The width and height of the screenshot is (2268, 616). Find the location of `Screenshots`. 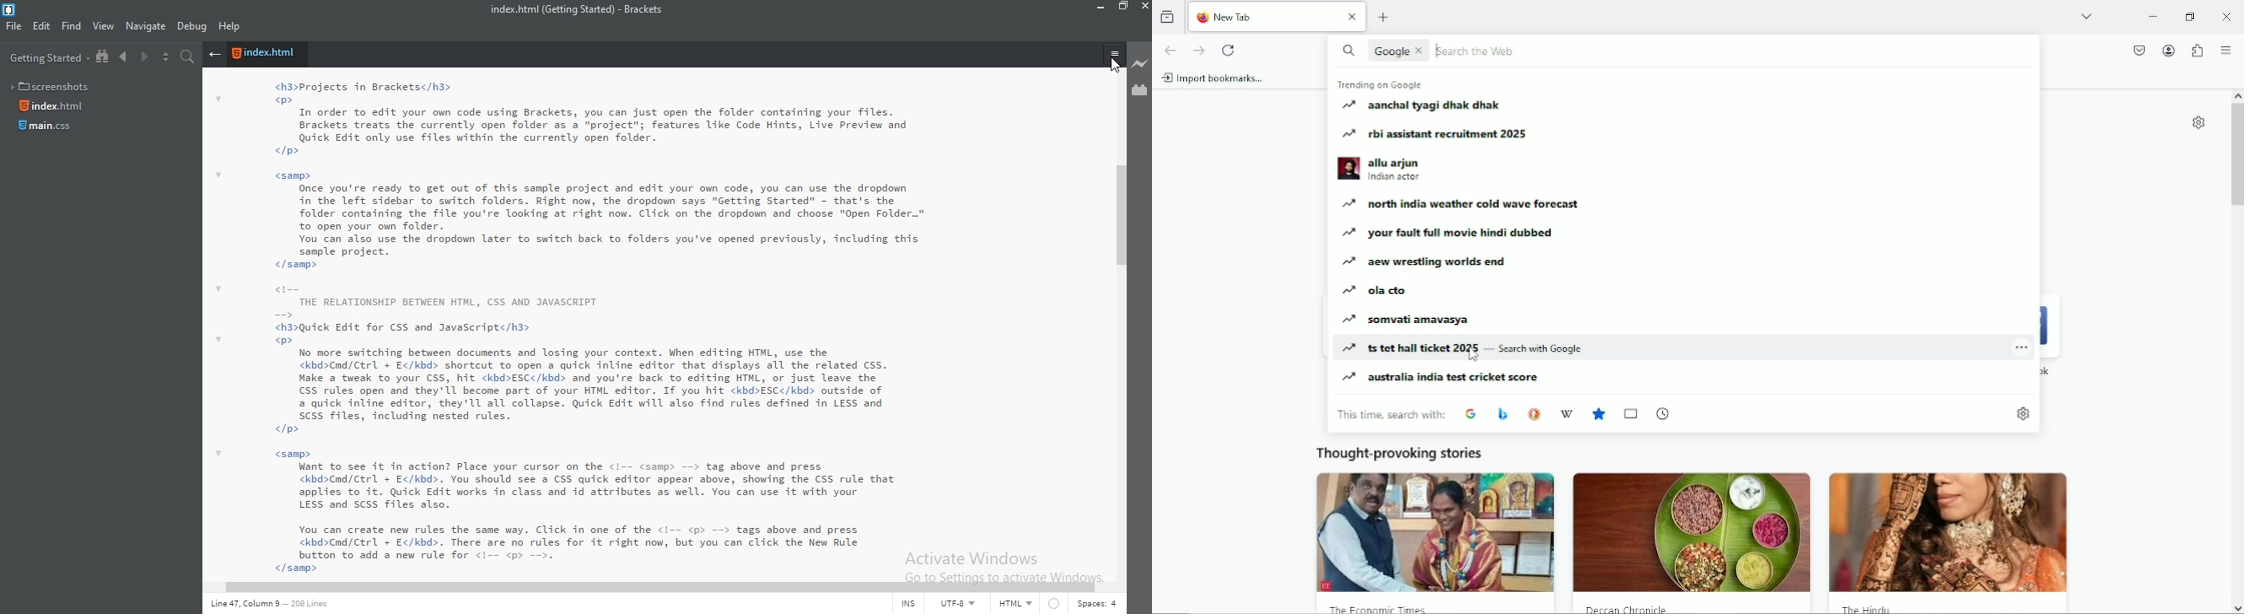

Screenshots is located at coordinates (53, 84).